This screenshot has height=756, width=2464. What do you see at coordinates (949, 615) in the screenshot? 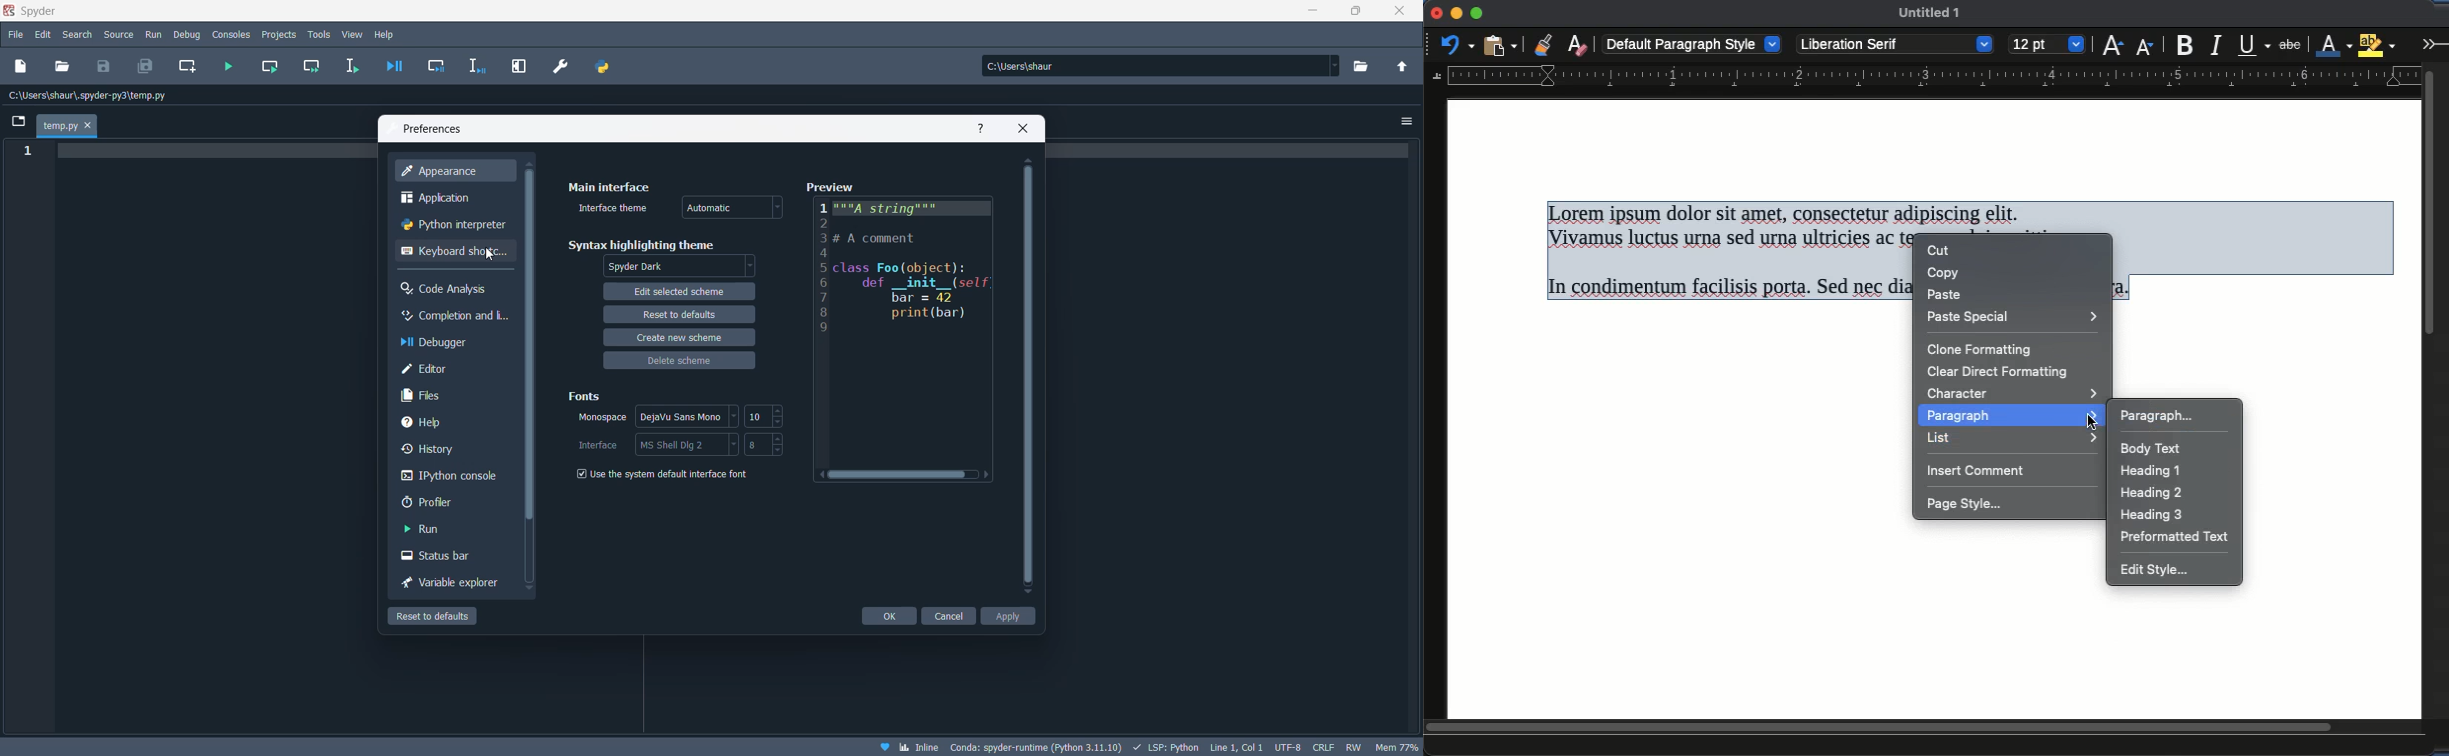
I see `cancel` at bounding box center [949, 615].